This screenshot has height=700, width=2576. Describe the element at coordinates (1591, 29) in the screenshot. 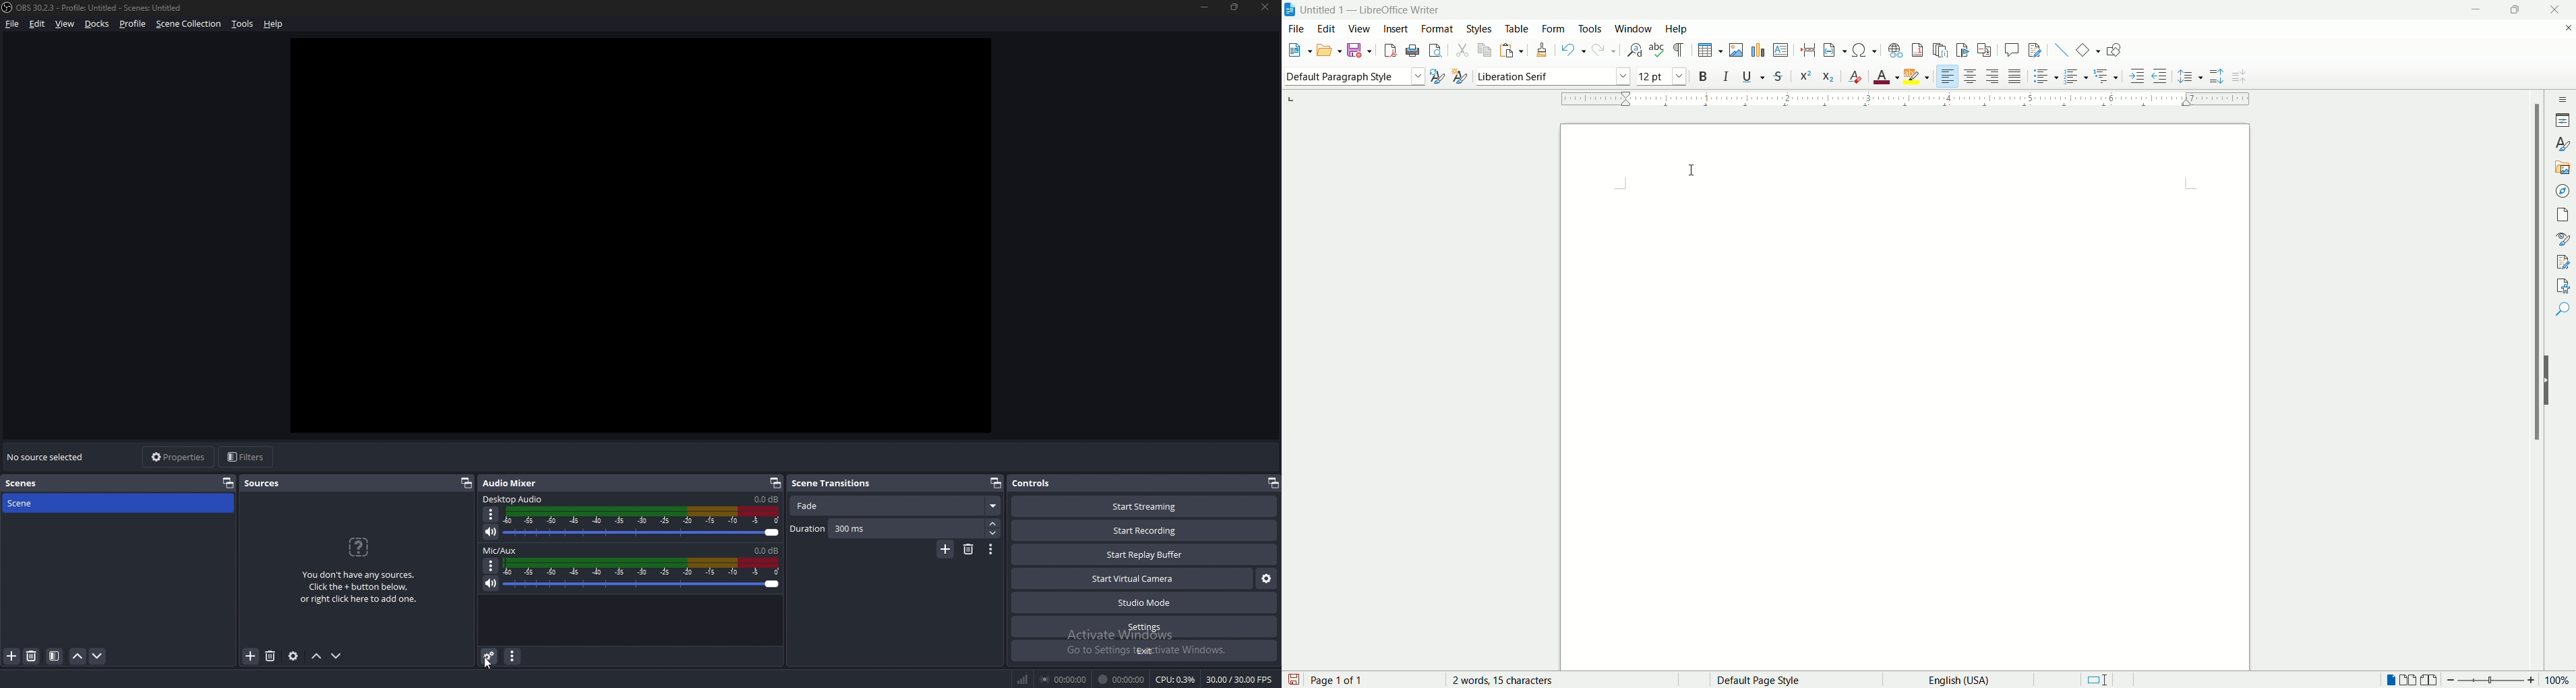

I see `tools` at that location.